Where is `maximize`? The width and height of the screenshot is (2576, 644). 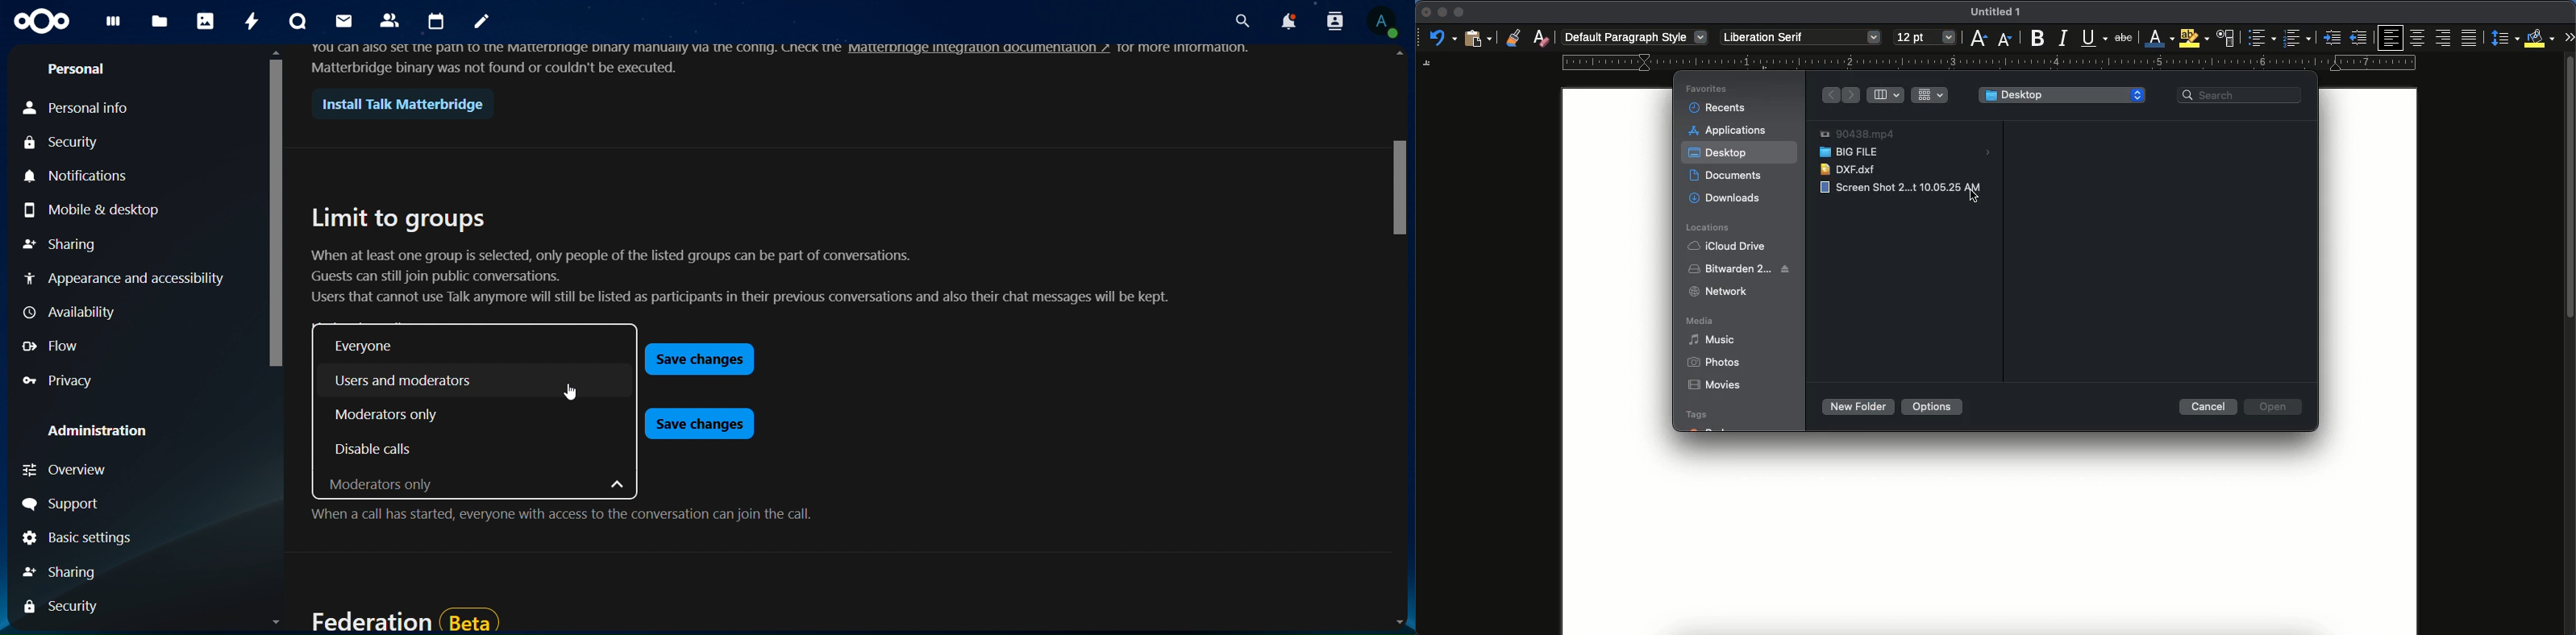 maximize is located at coordinates (1459, 13).